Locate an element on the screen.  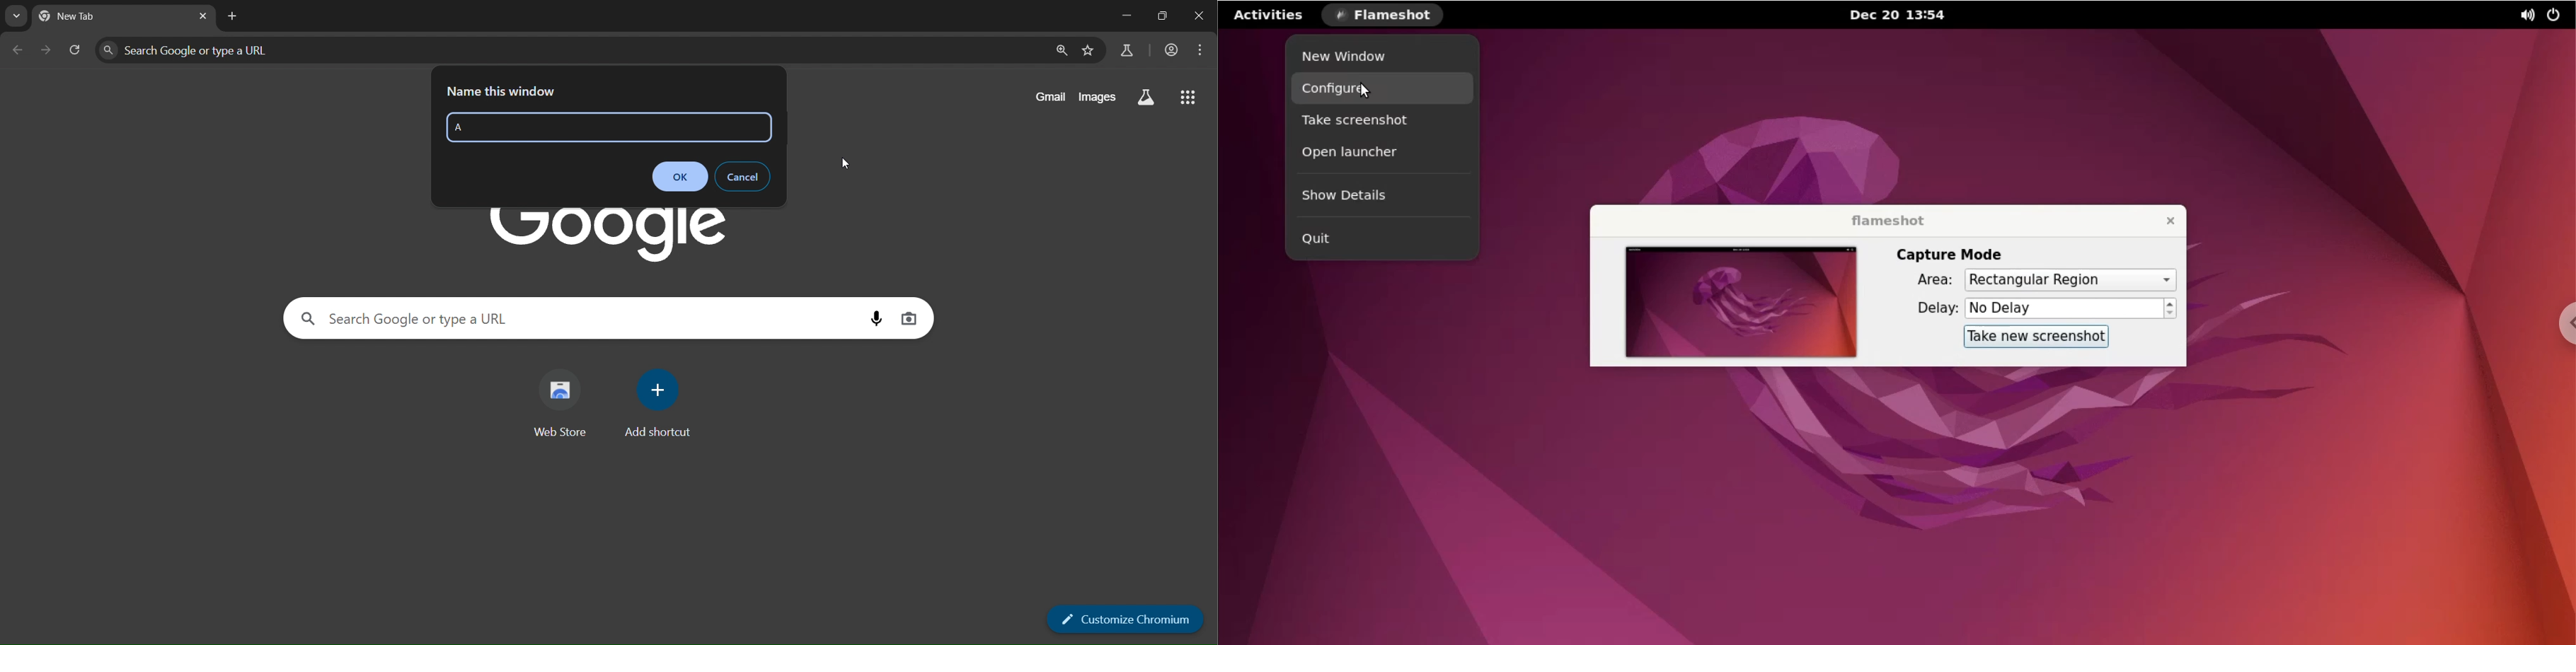
go forward one page is located at coordinates (45, 50).